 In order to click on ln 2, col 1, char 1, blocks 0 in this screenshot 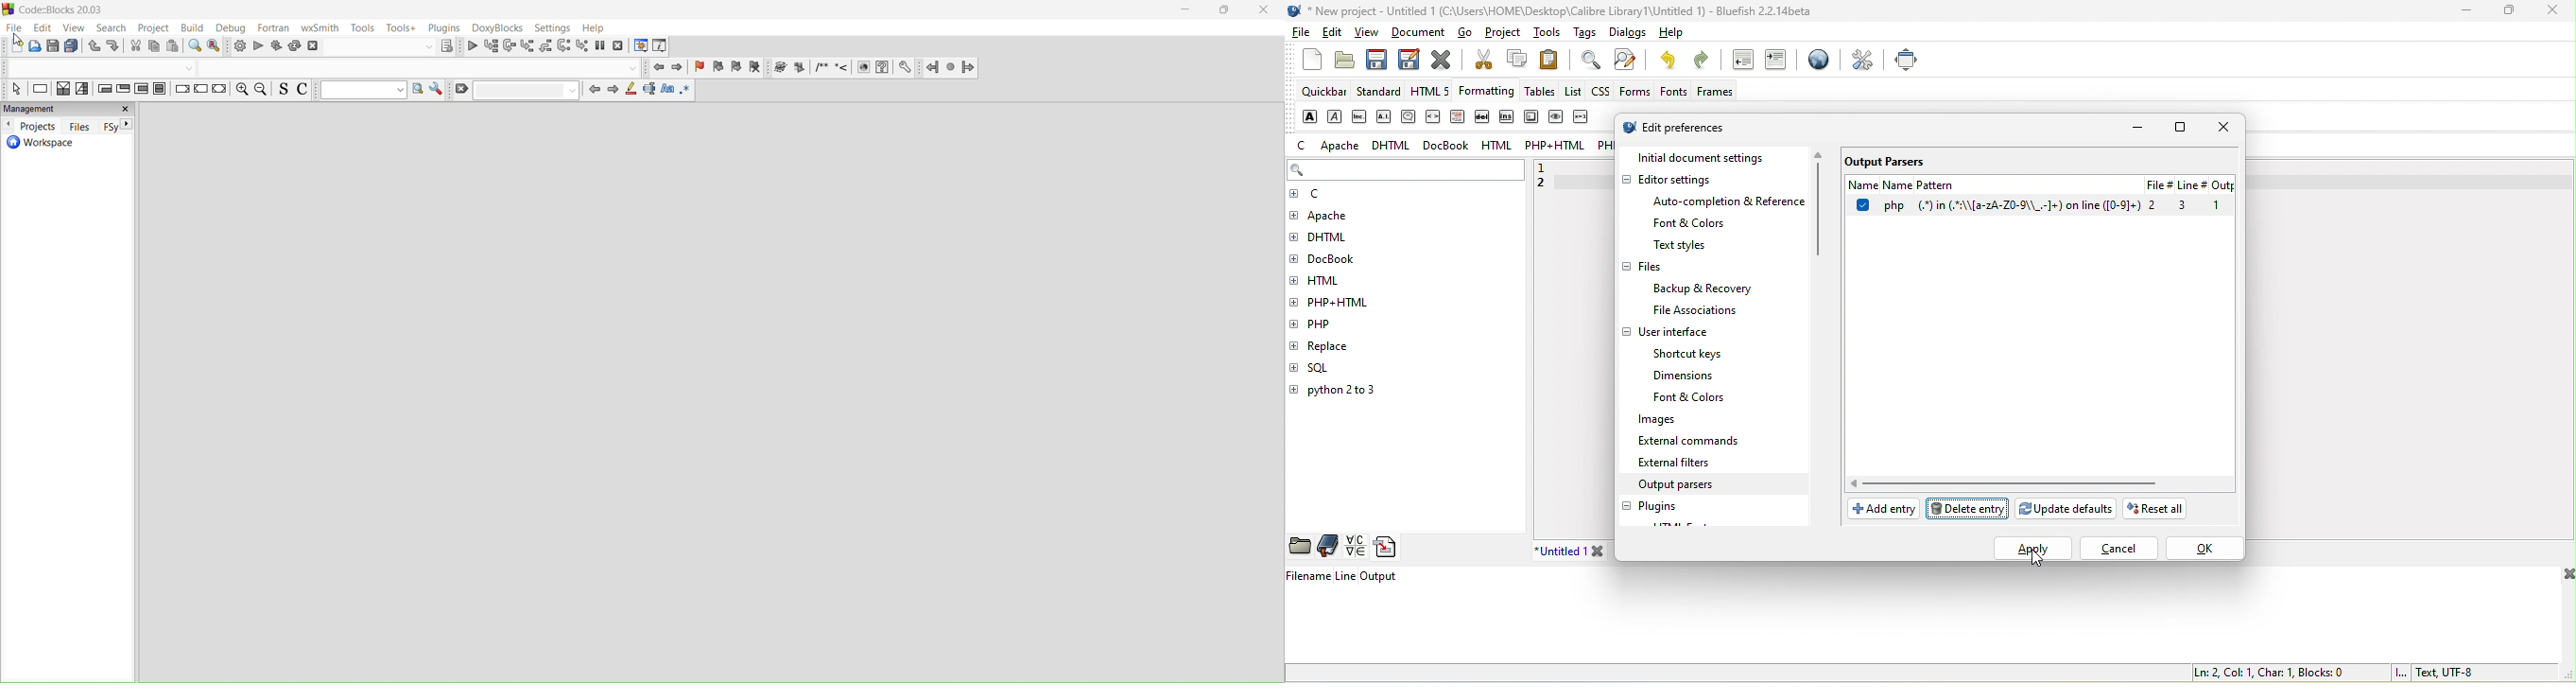, I will do `click(2267, 672)`.